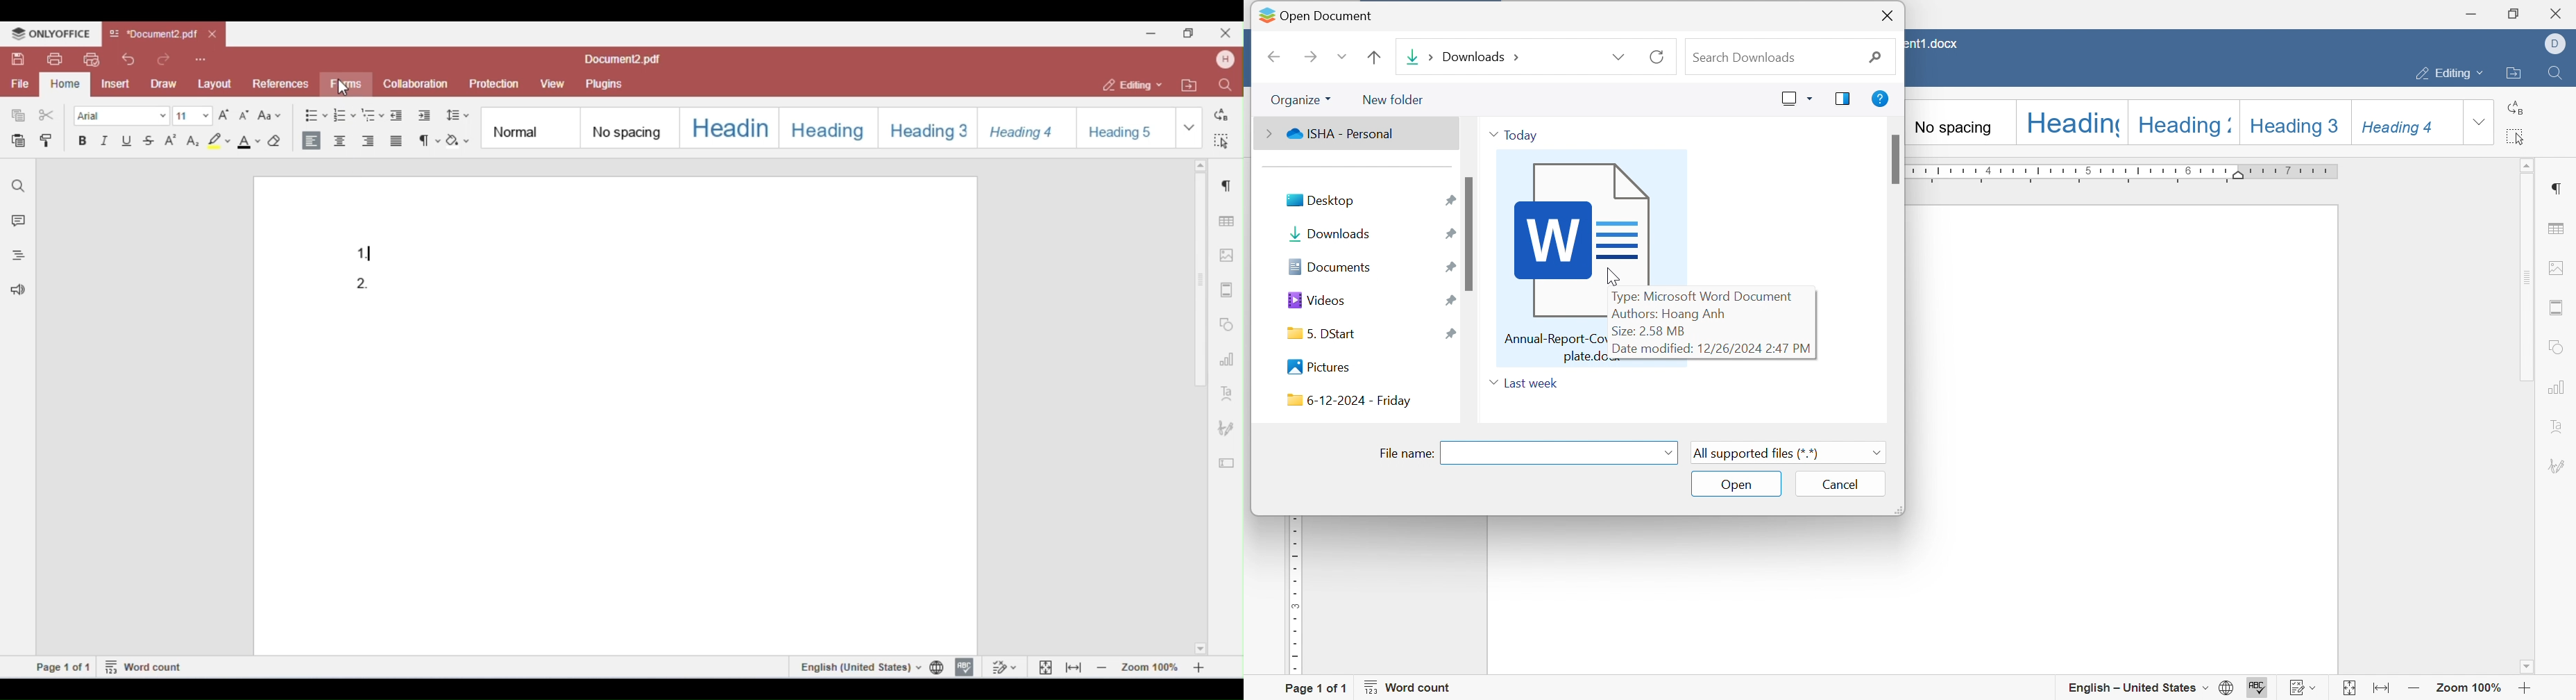 Image resolution: width=2576 pixels, height=700 pixels. What do you see at coordinates (1787, 58) in the screenshot?
I see `search downloads` at bounding box center [1787, 58].